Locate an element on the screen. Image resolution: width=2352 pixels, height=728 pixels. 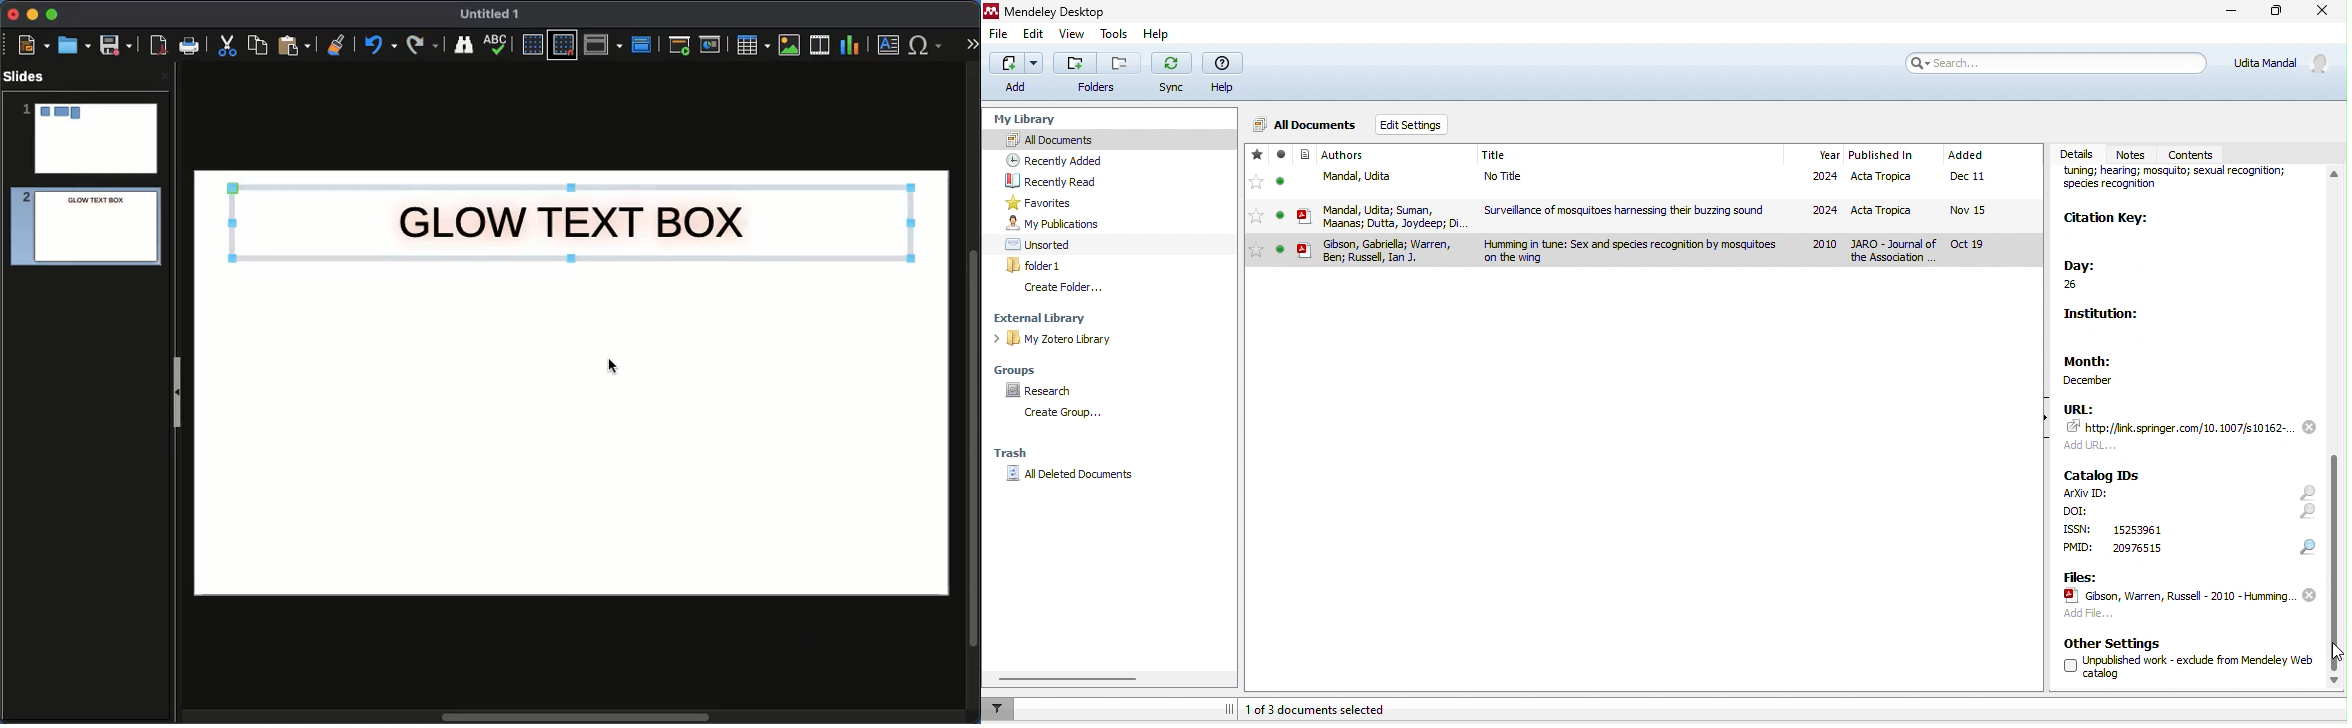
Export as PDF is located at coordinates (159, 46).